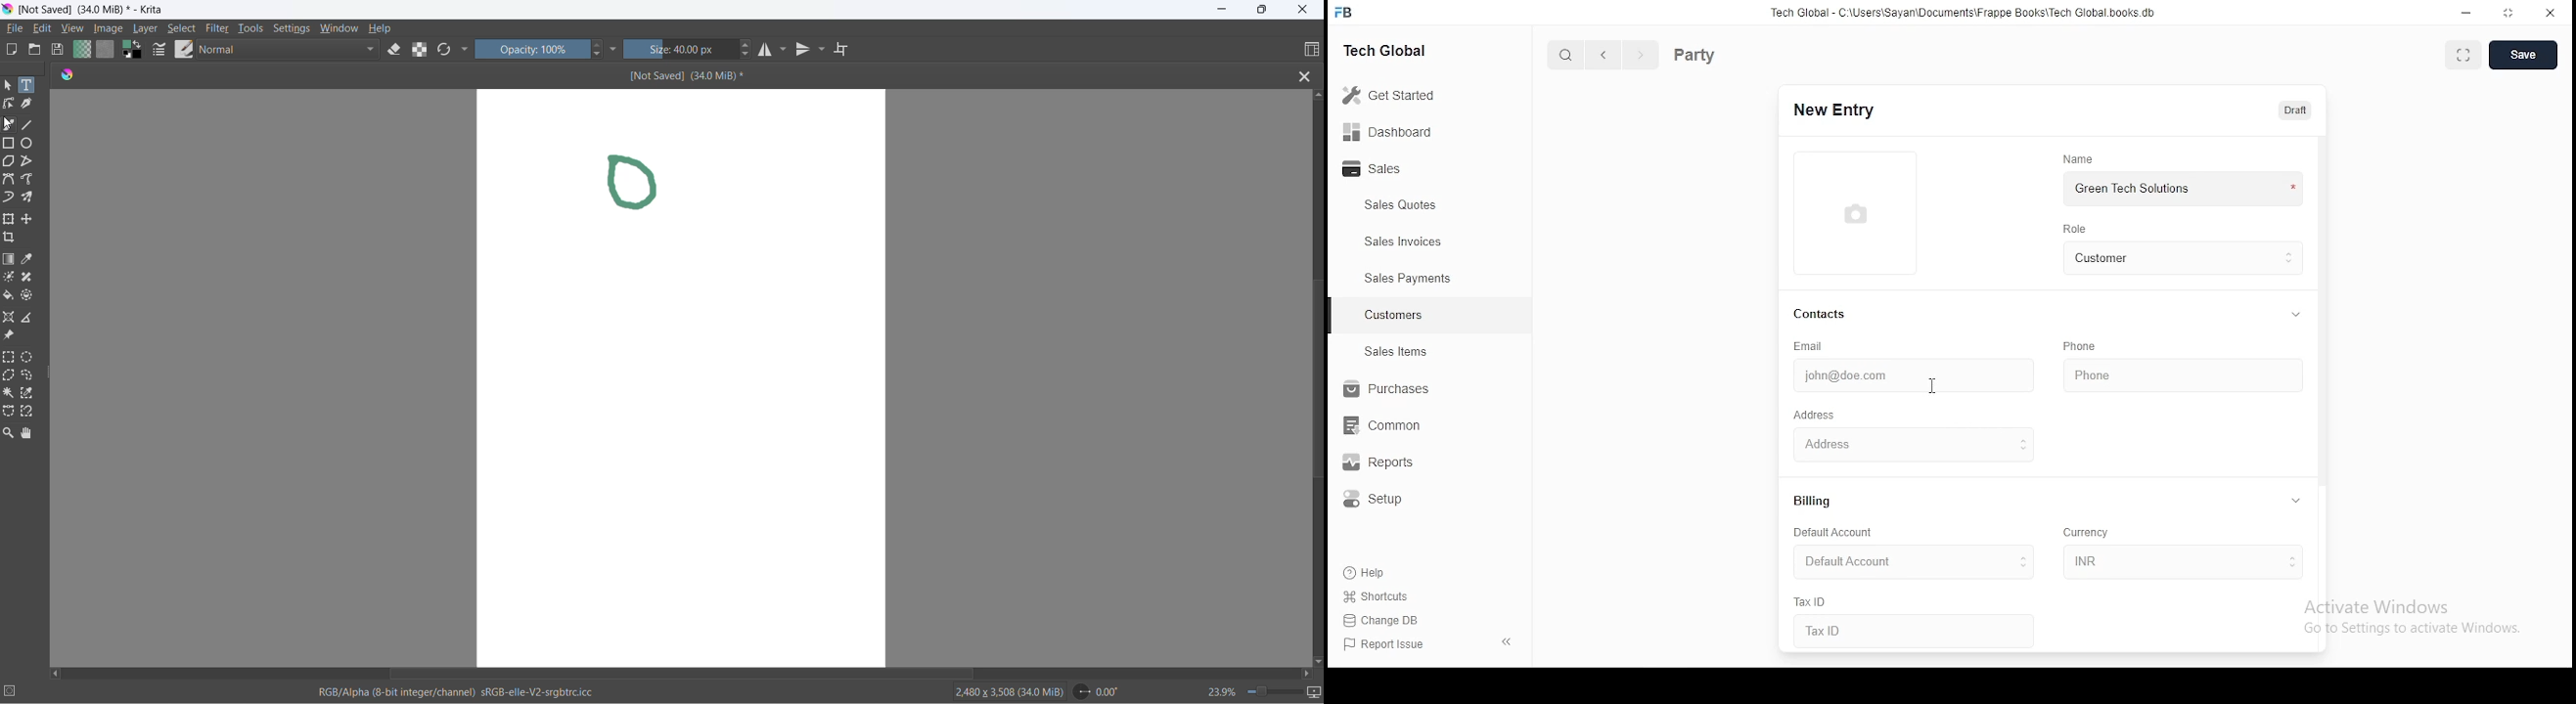 The image size is (2576, 728). I want to click on sales quotes, so click(1403, 205).